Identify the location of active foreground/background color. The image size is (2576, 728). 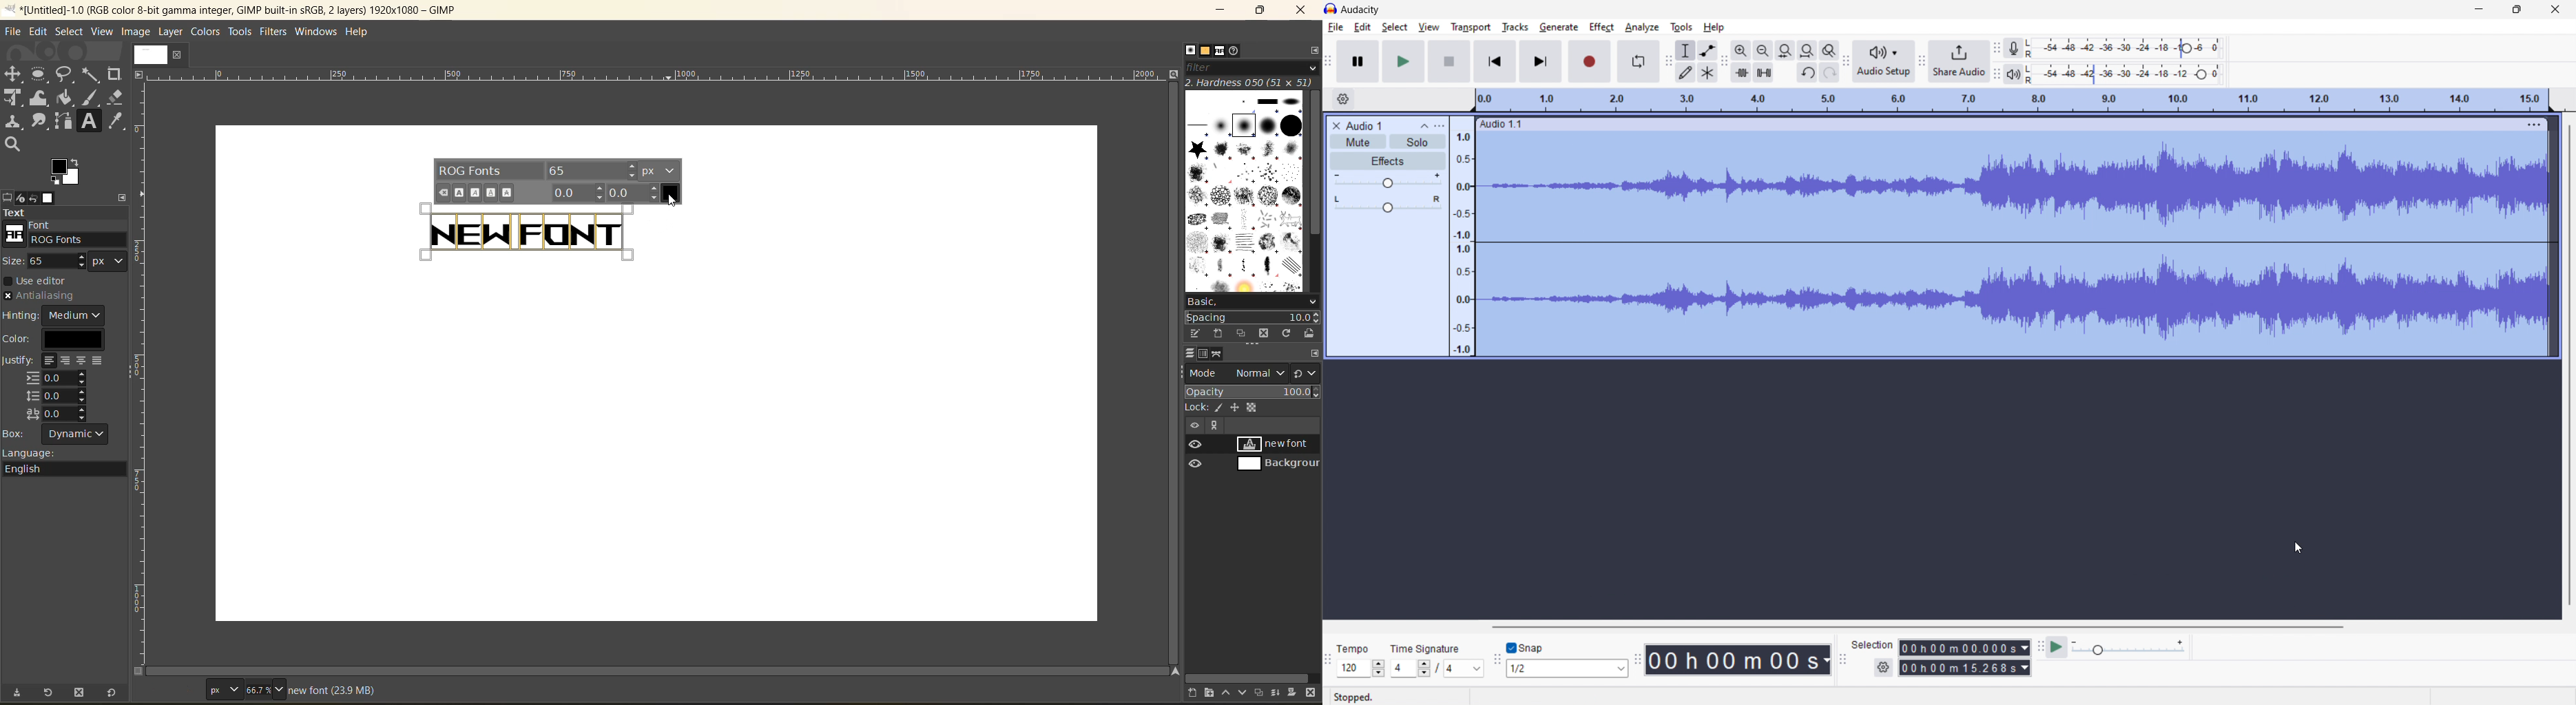
(68, 173).